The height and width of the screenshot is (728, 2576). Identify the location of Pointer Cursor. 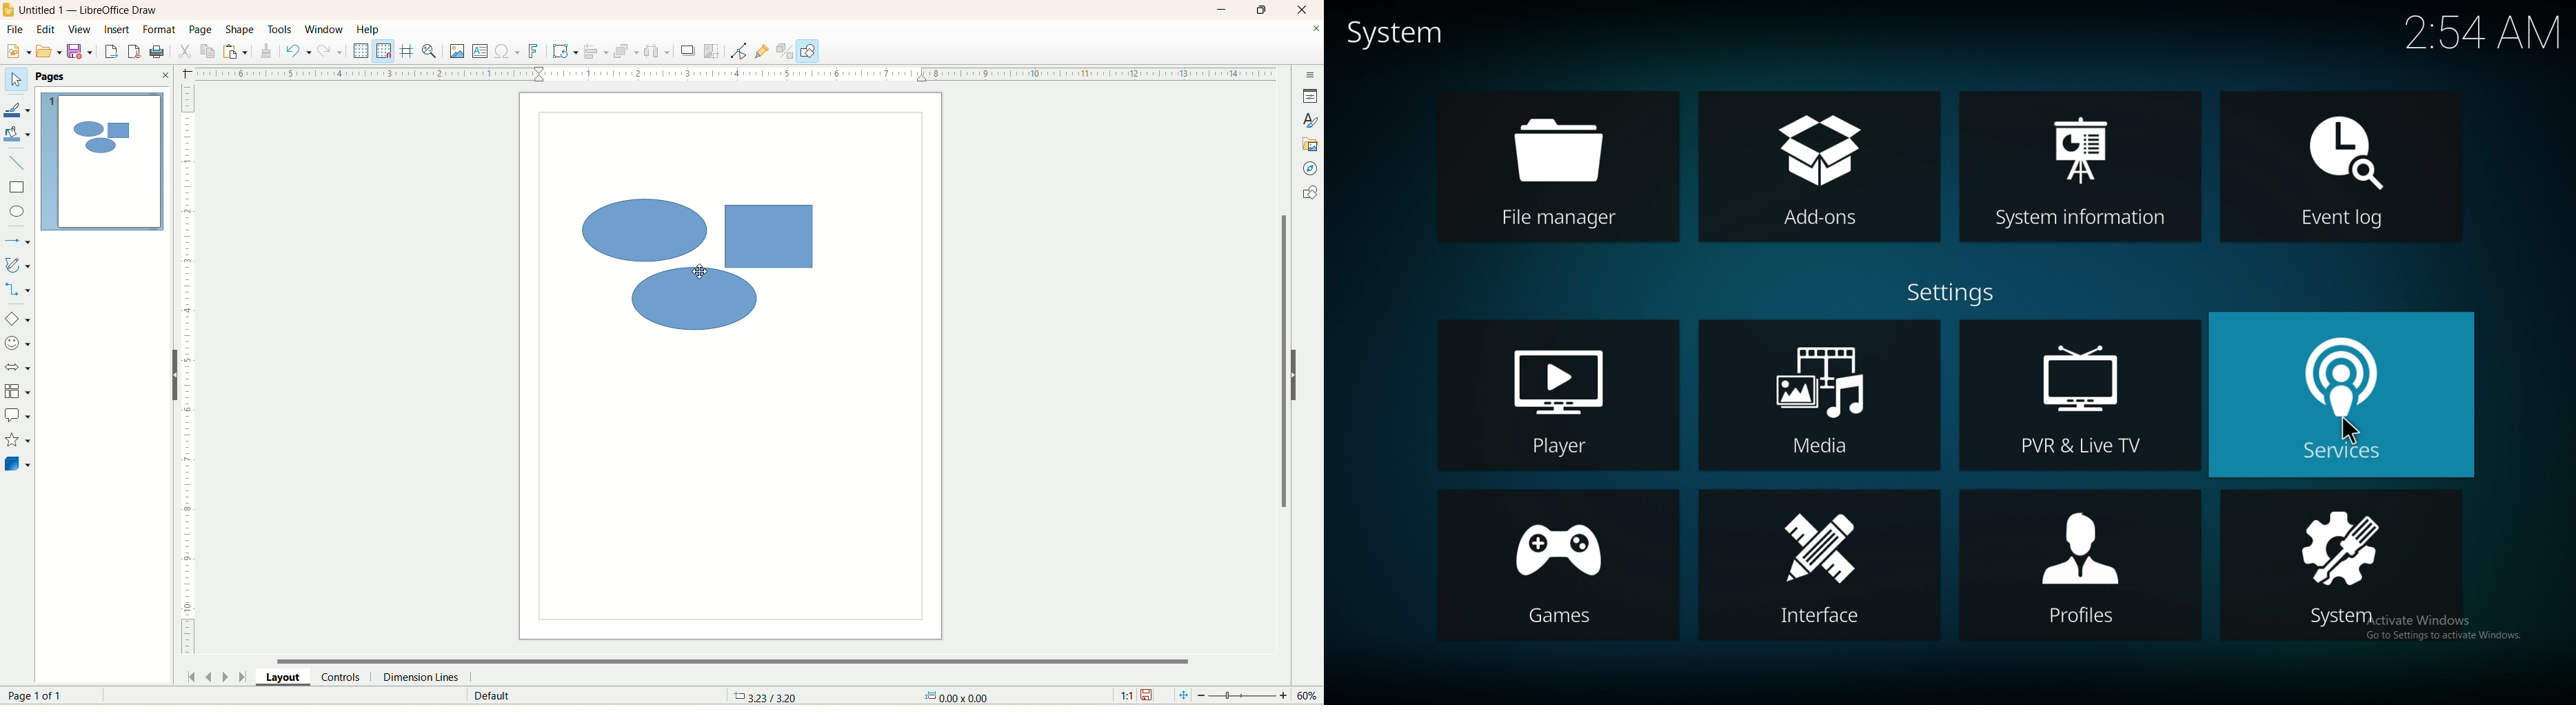
(2357, 431).